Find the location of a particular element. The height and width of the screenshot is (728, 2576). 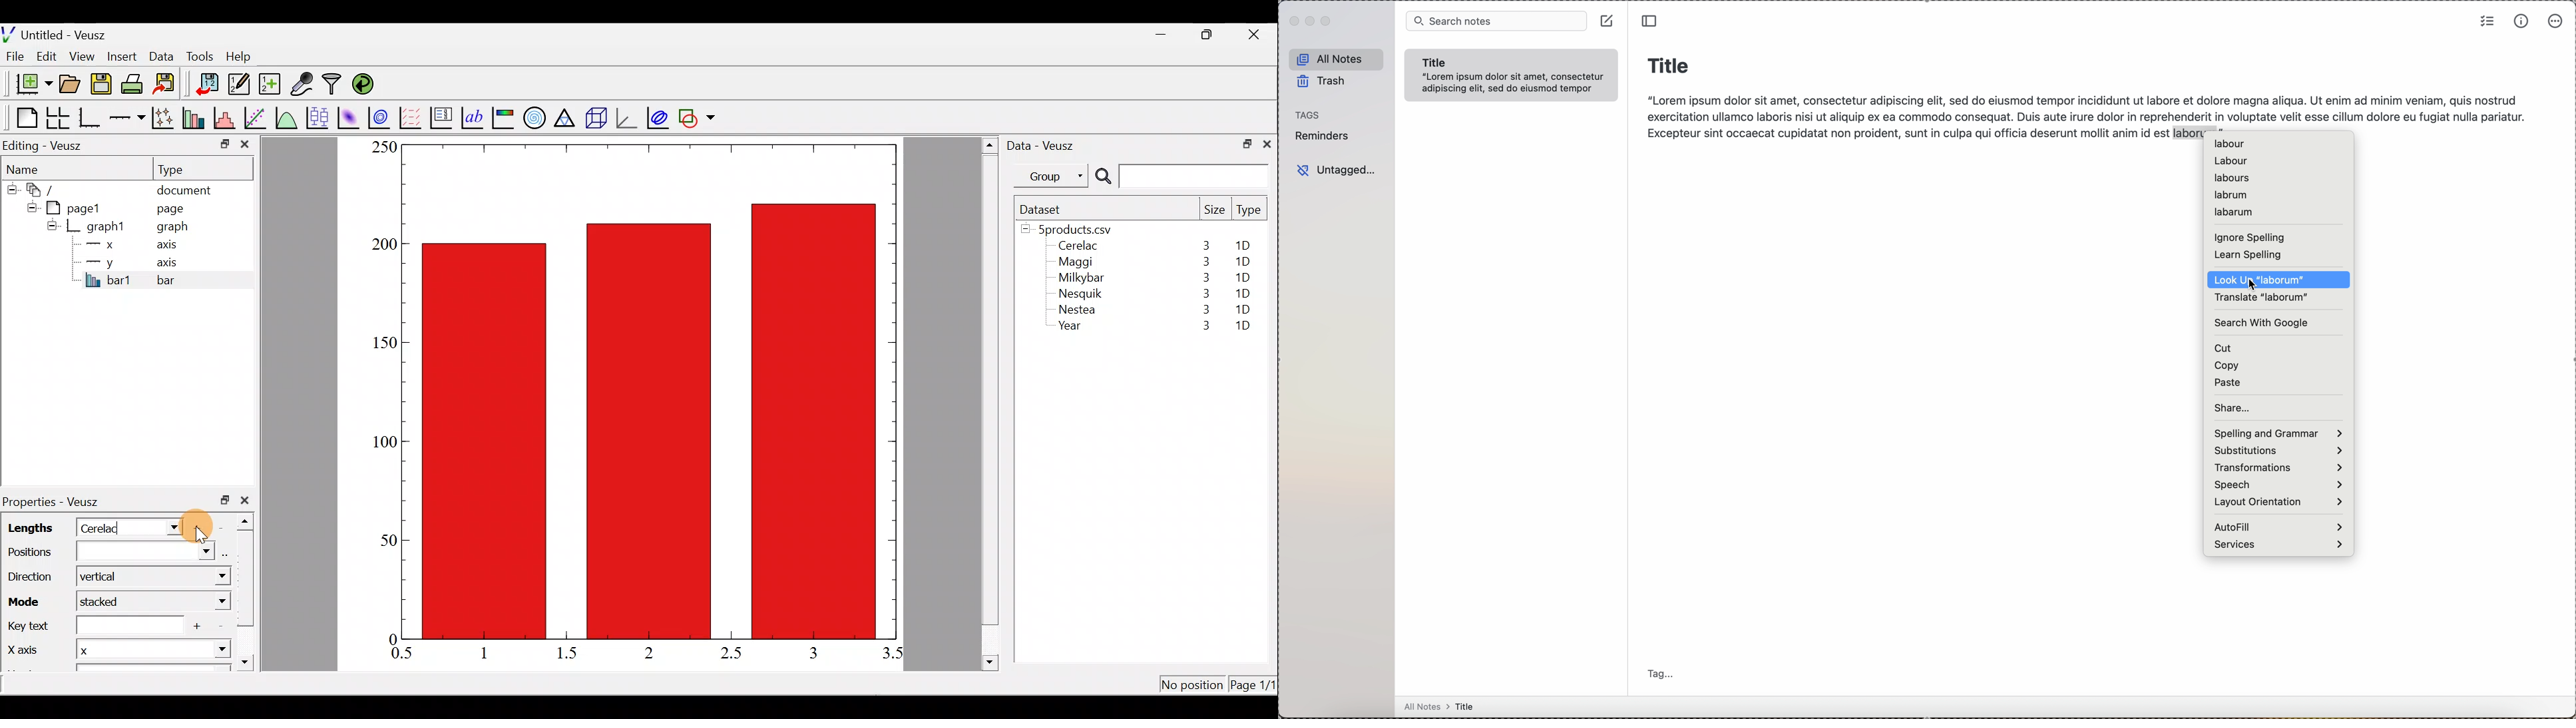

mode dropdown is located at coordinates (209, 602).